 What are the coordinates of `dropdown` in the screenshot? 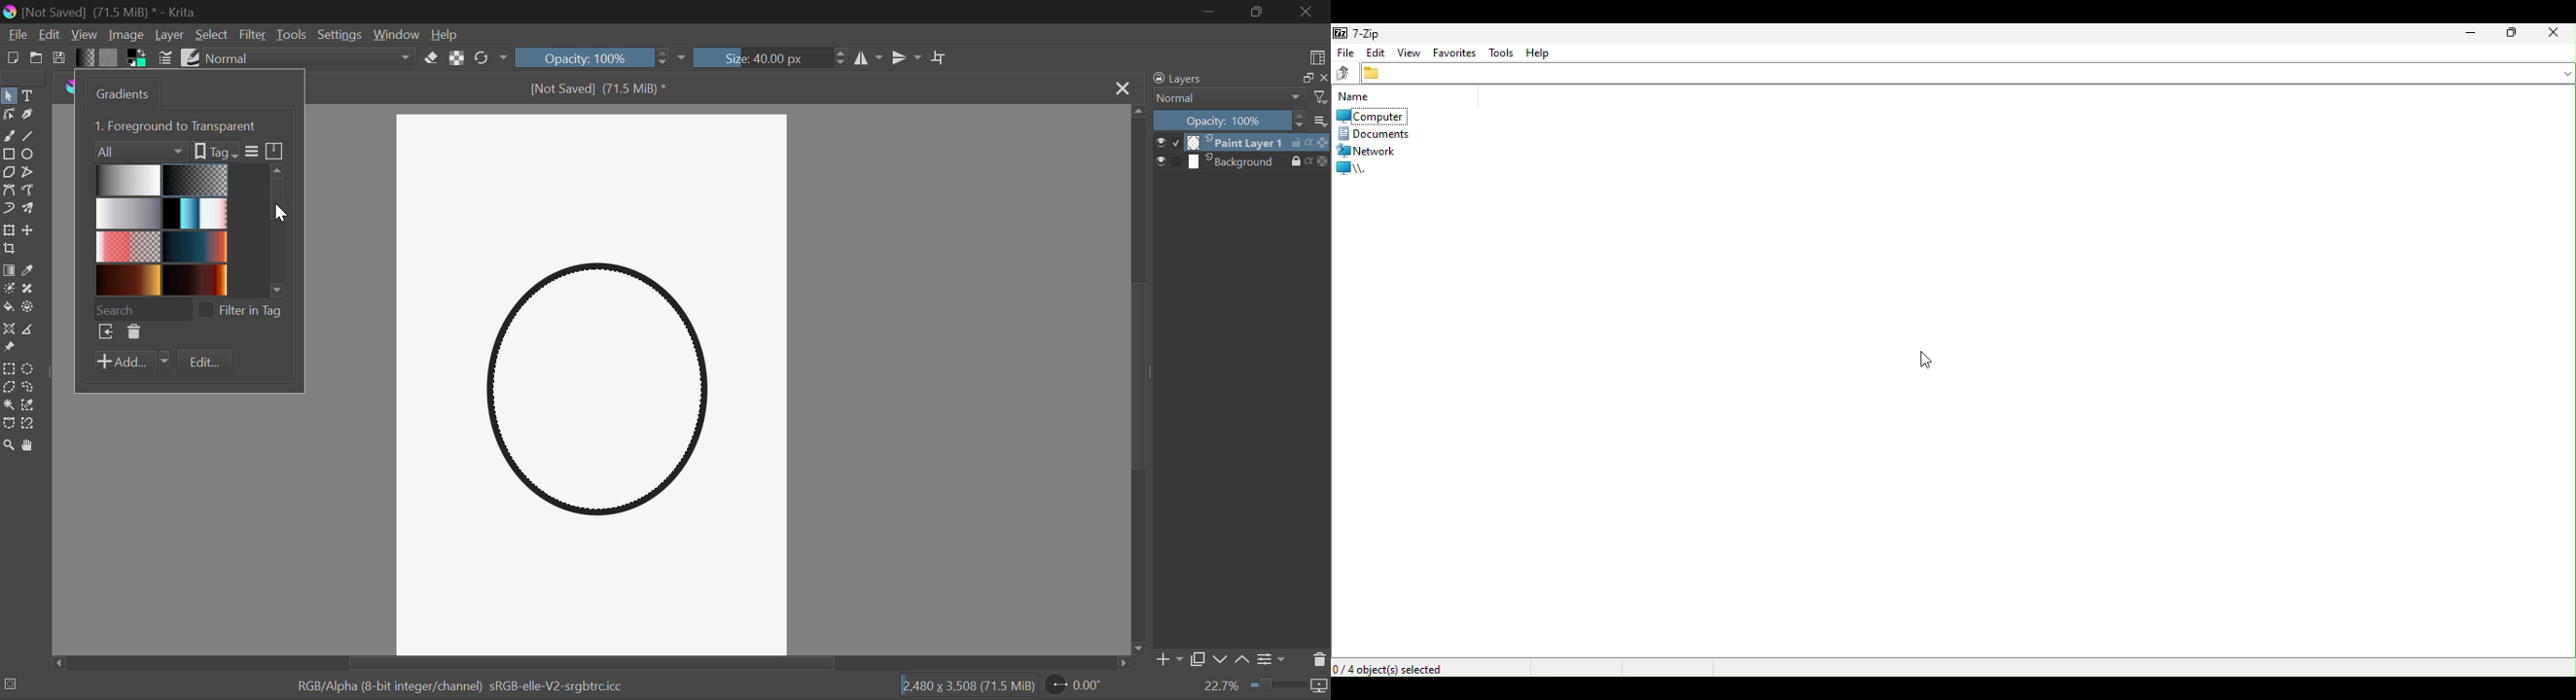 It's located at (684, 59).